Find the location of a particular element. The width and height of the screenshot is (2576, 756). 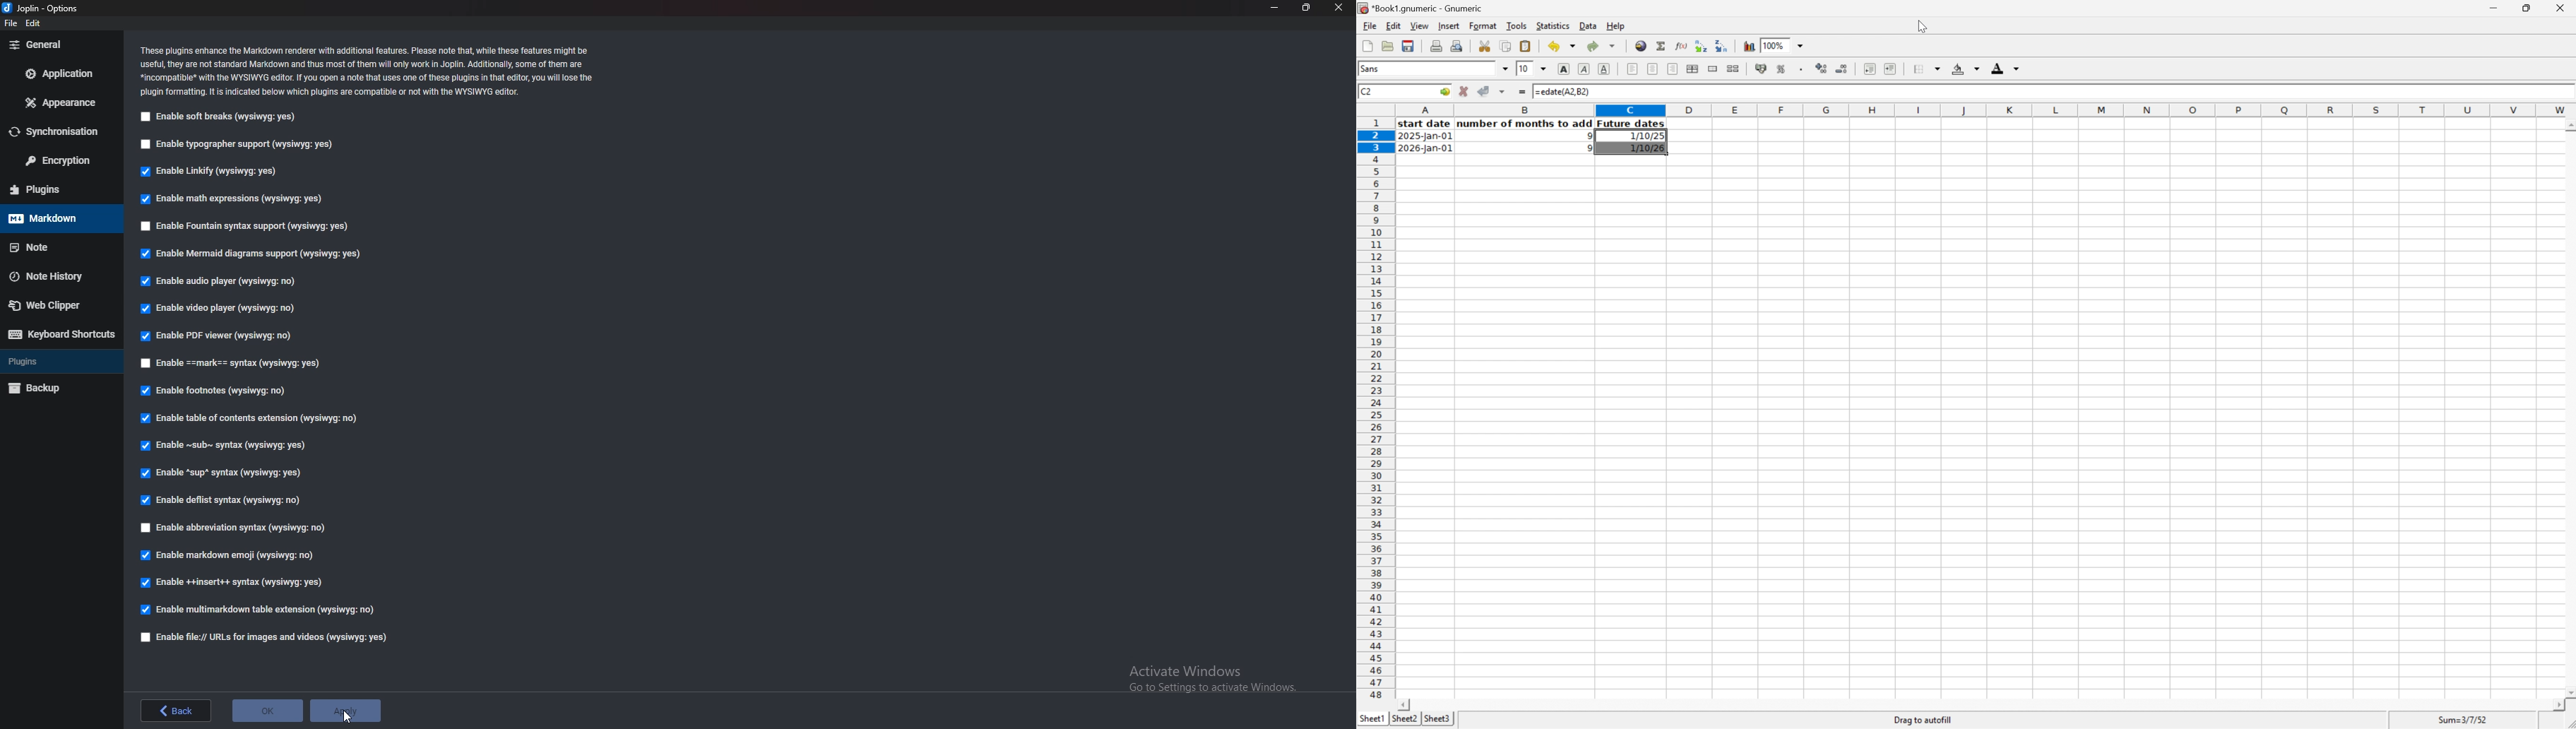

general is located at coordinates (57, 46).